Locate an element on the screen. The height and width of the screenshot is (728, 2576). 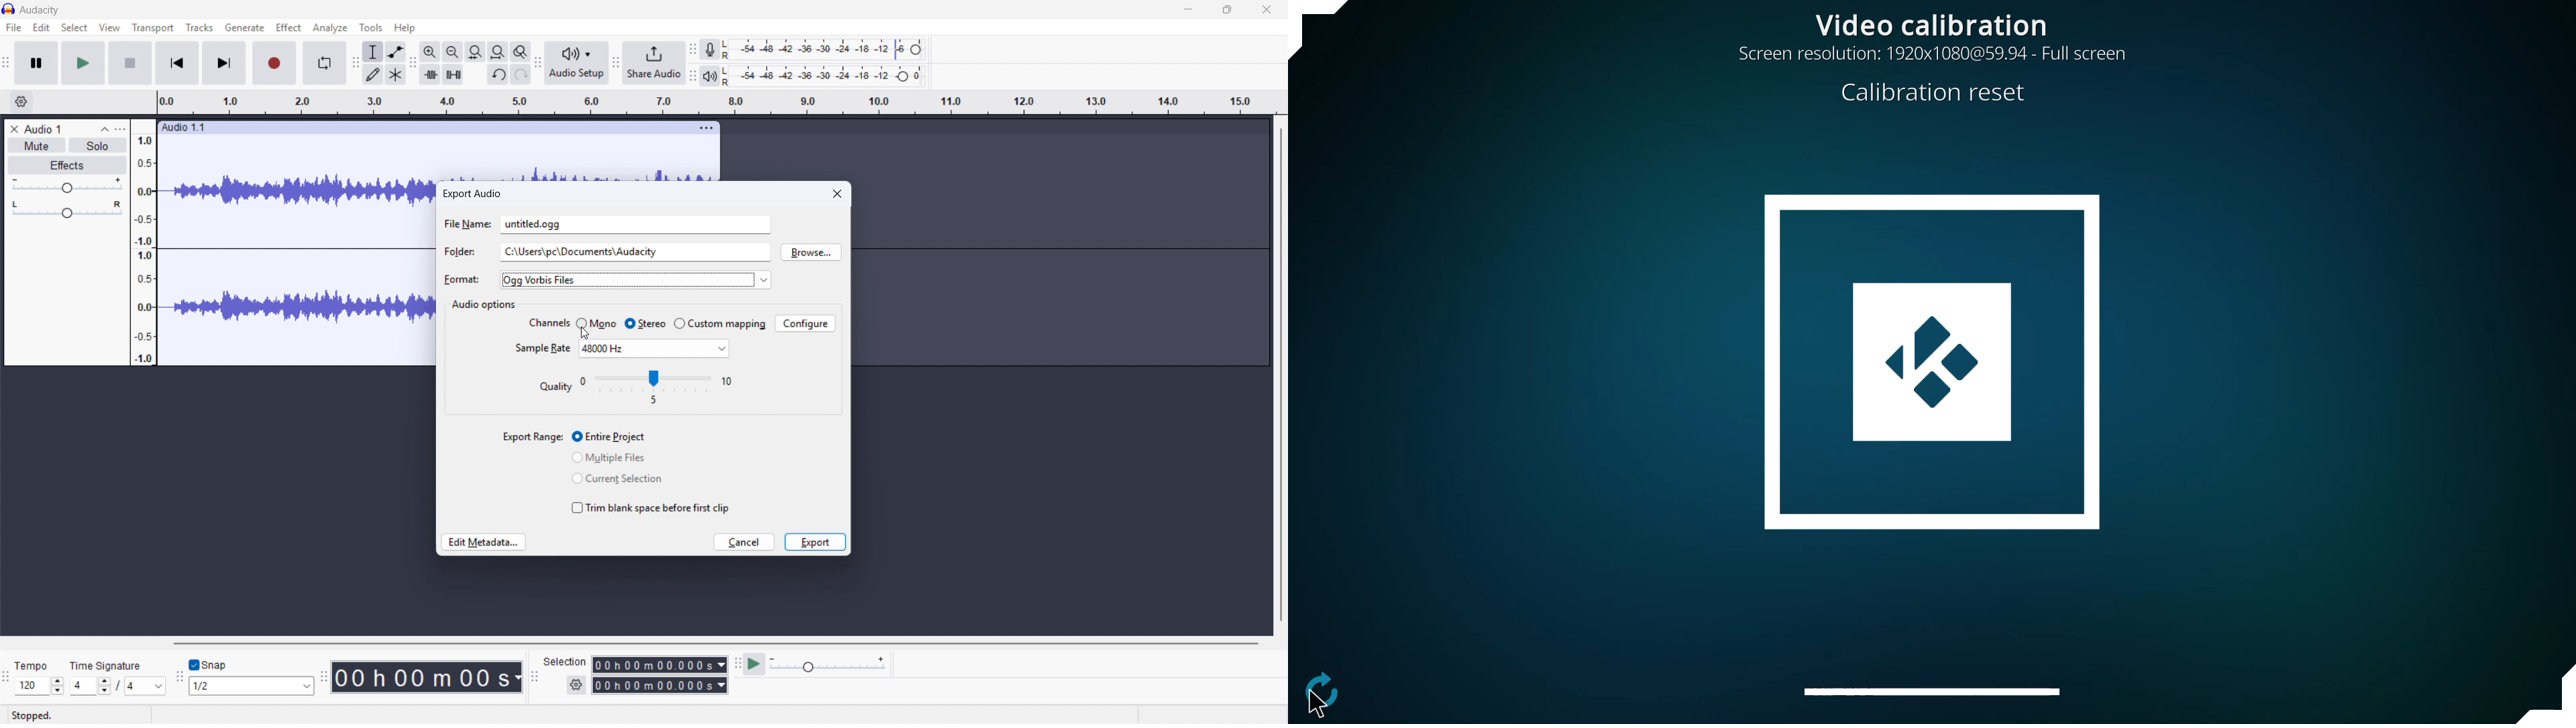
Pause is located at coordinates (36, 62).